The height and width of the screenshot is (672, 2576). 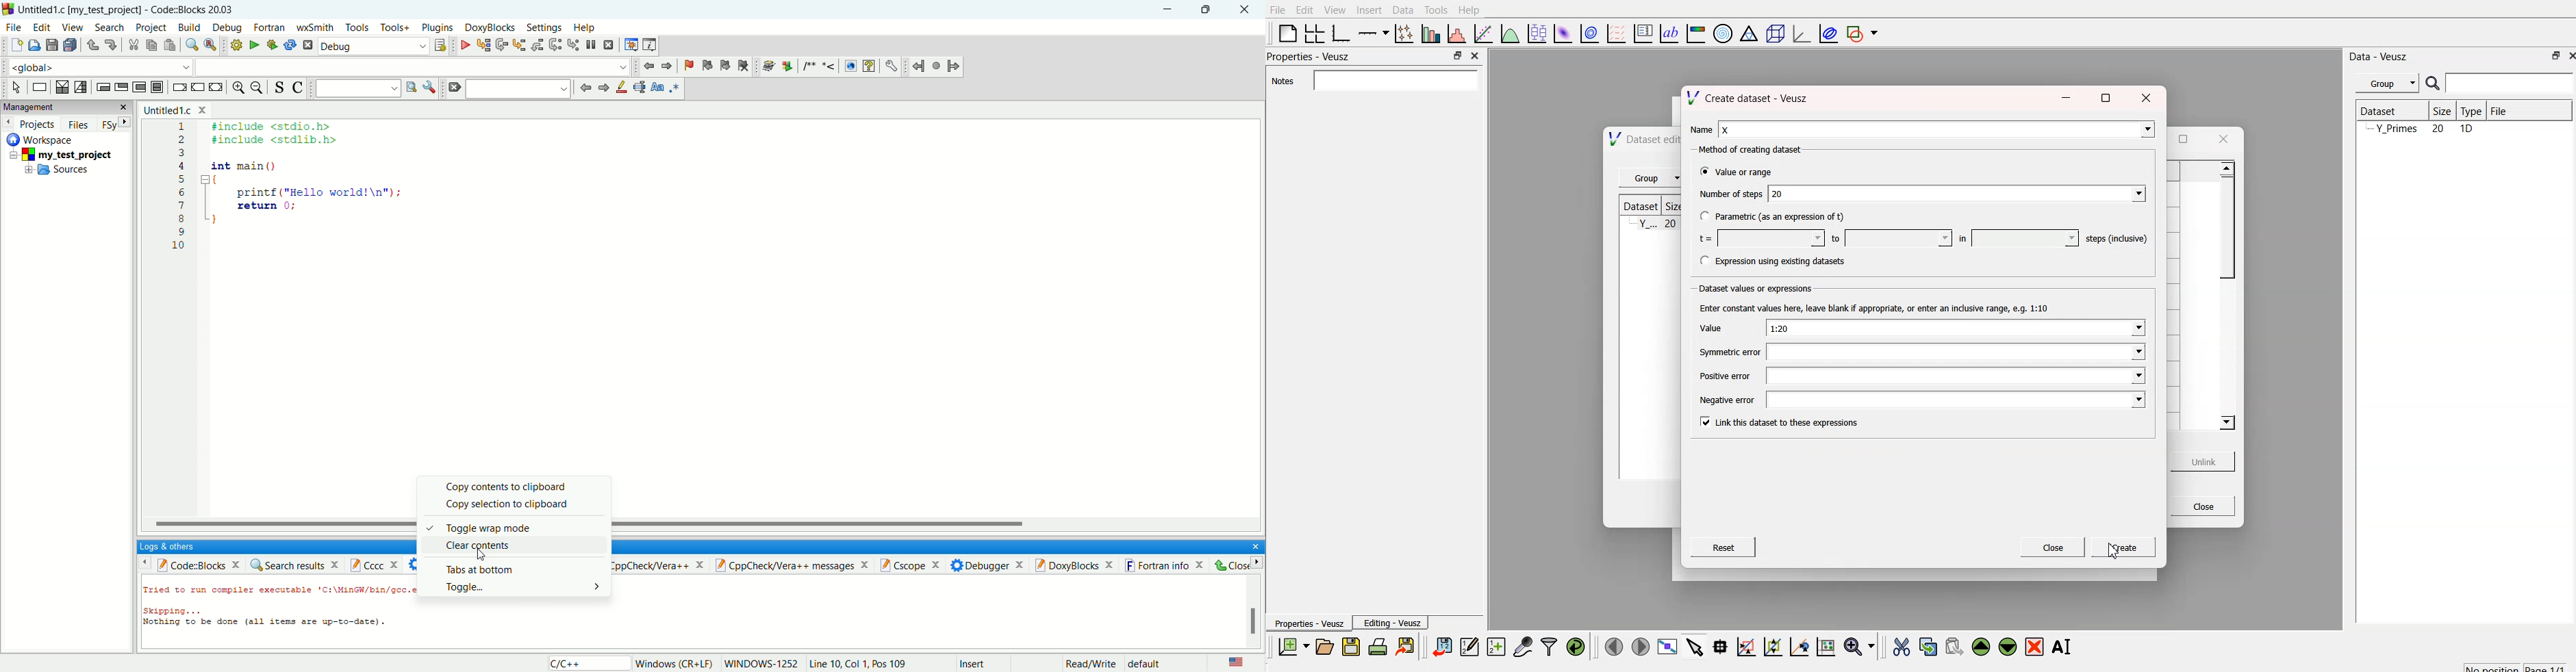 What do you see at coordinates (1880, 308) in the screenshot?
I see `Enter constant values here, leave blank if appropriate, or enter an inclusive range, e.g. 1:10` at bounding box center [1880, 308].